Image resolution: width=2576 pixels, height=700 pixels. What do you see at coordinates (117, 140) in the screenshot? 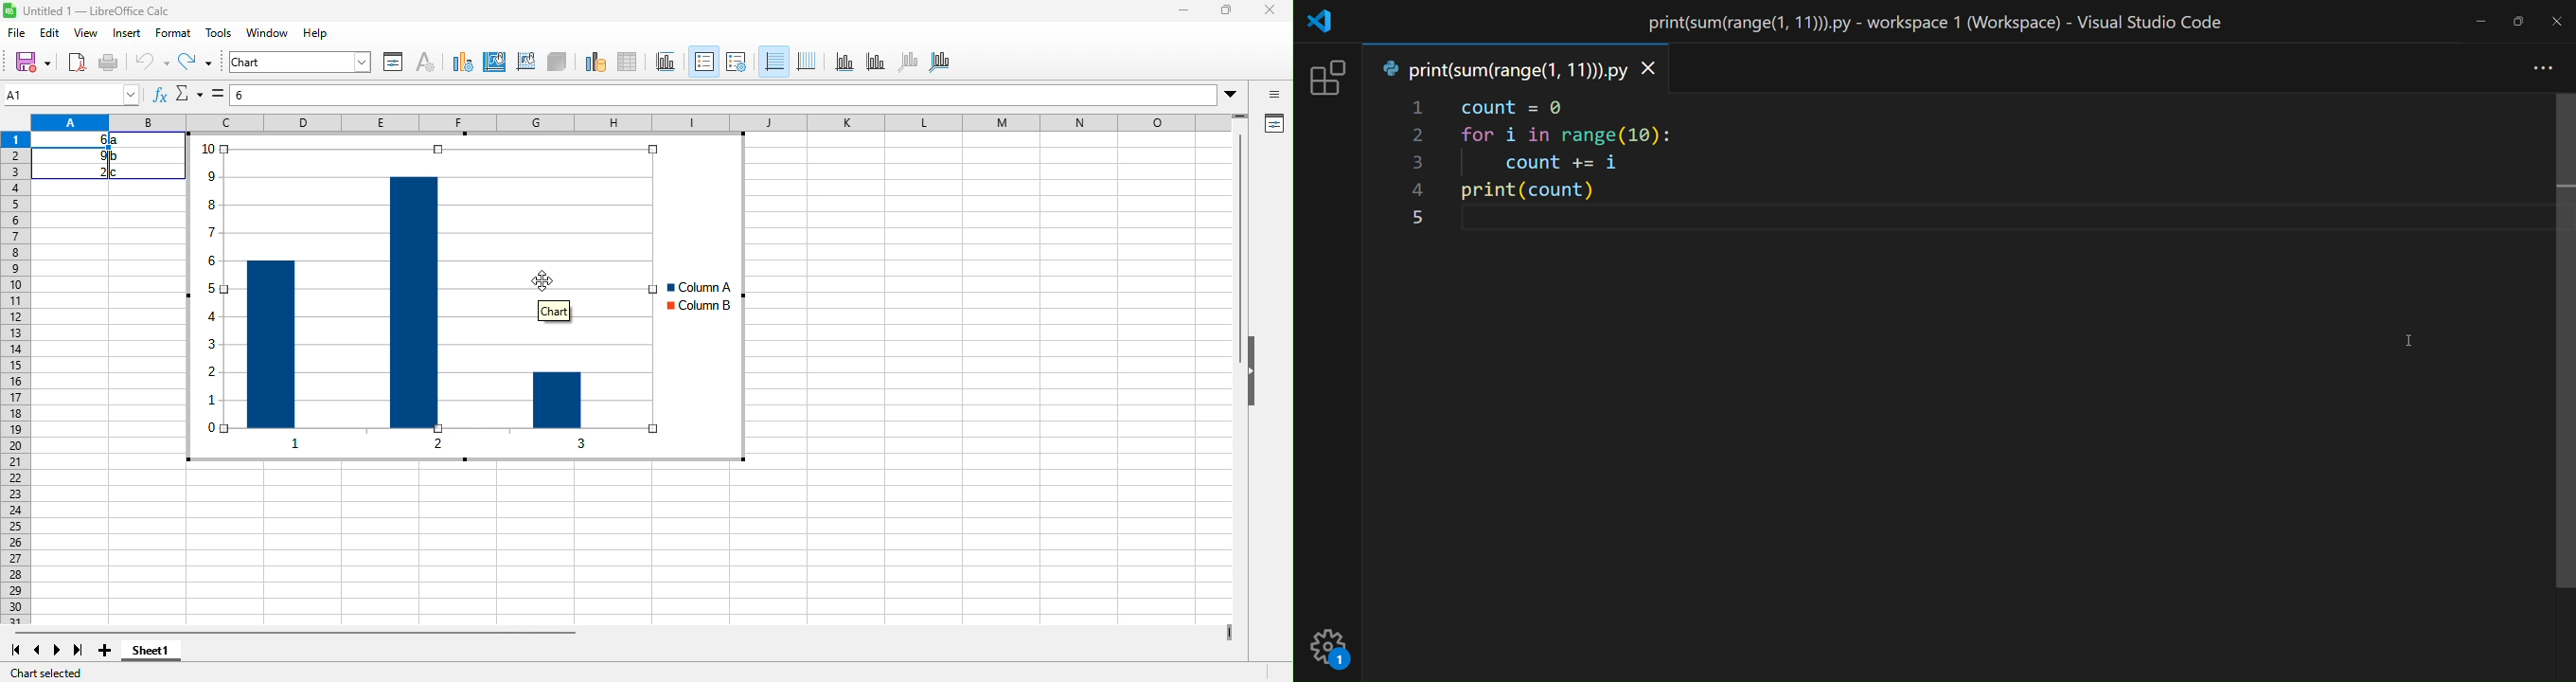
I see `a` at bounding box center [117, 140].